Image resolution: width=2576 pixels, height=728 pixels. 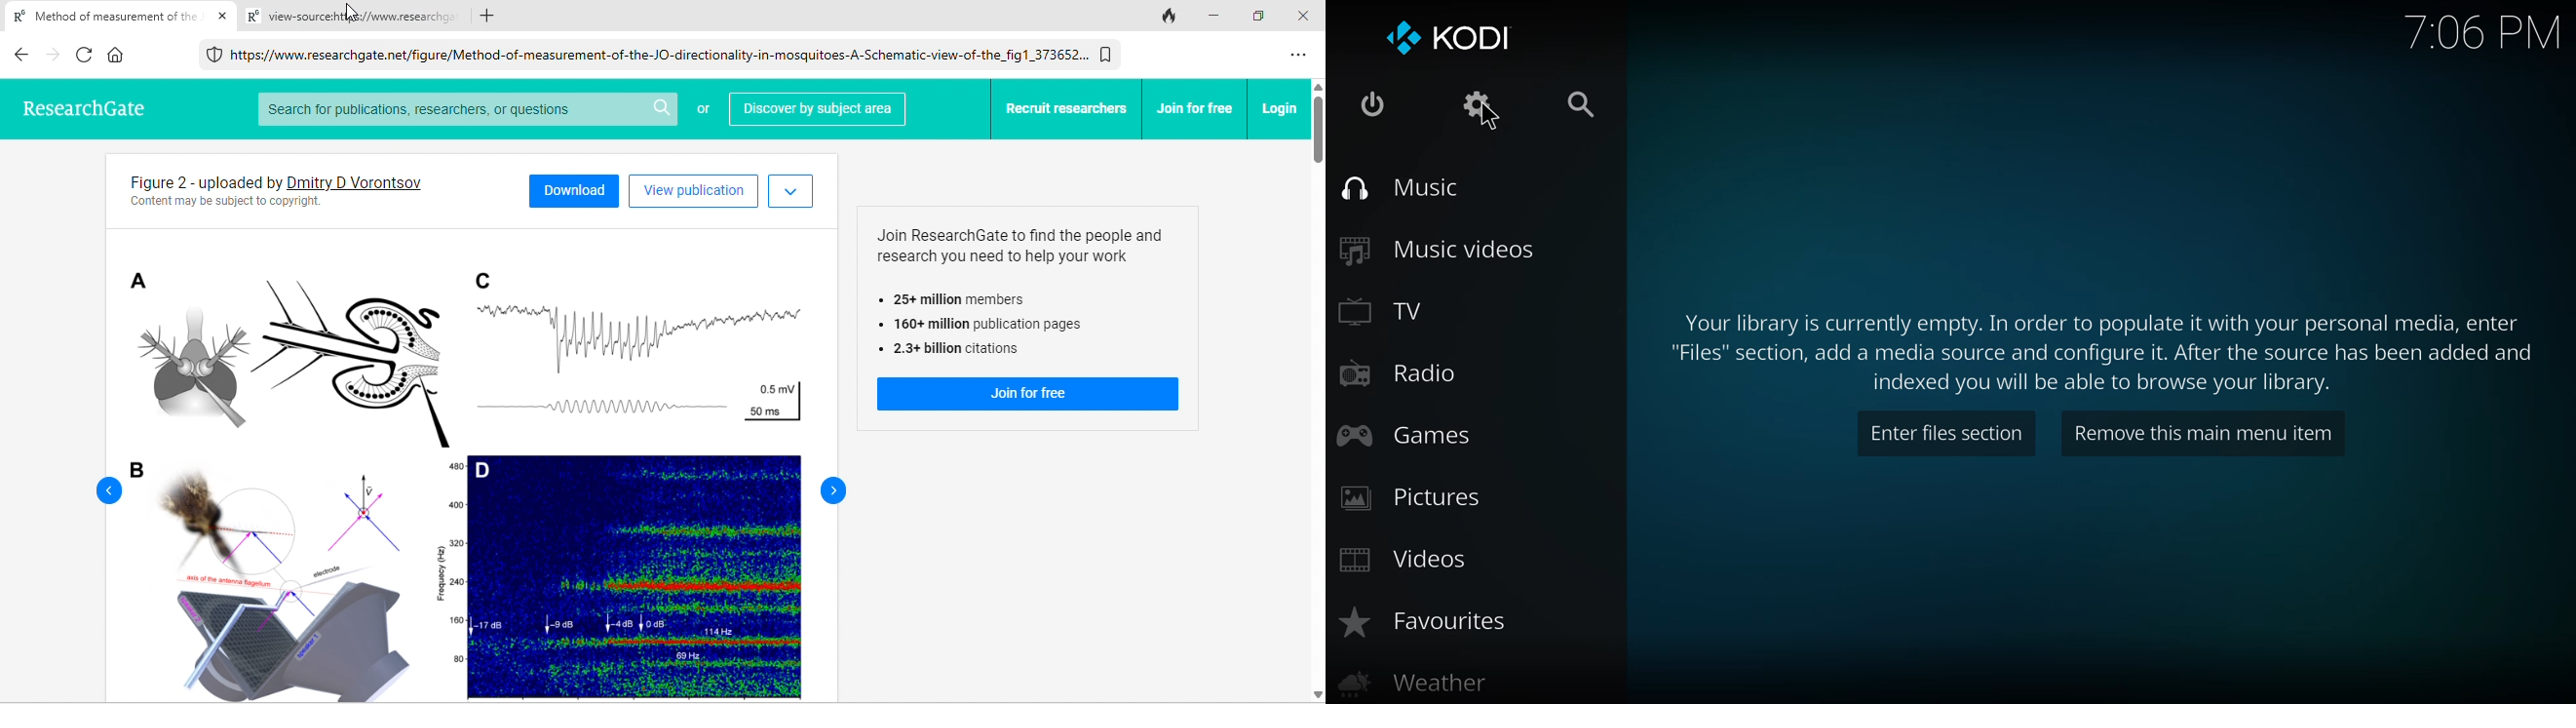 What do you see at coordinates (1949, 433) in the screenshot?
I see `enter files section` at bounding box center [1949, 433].